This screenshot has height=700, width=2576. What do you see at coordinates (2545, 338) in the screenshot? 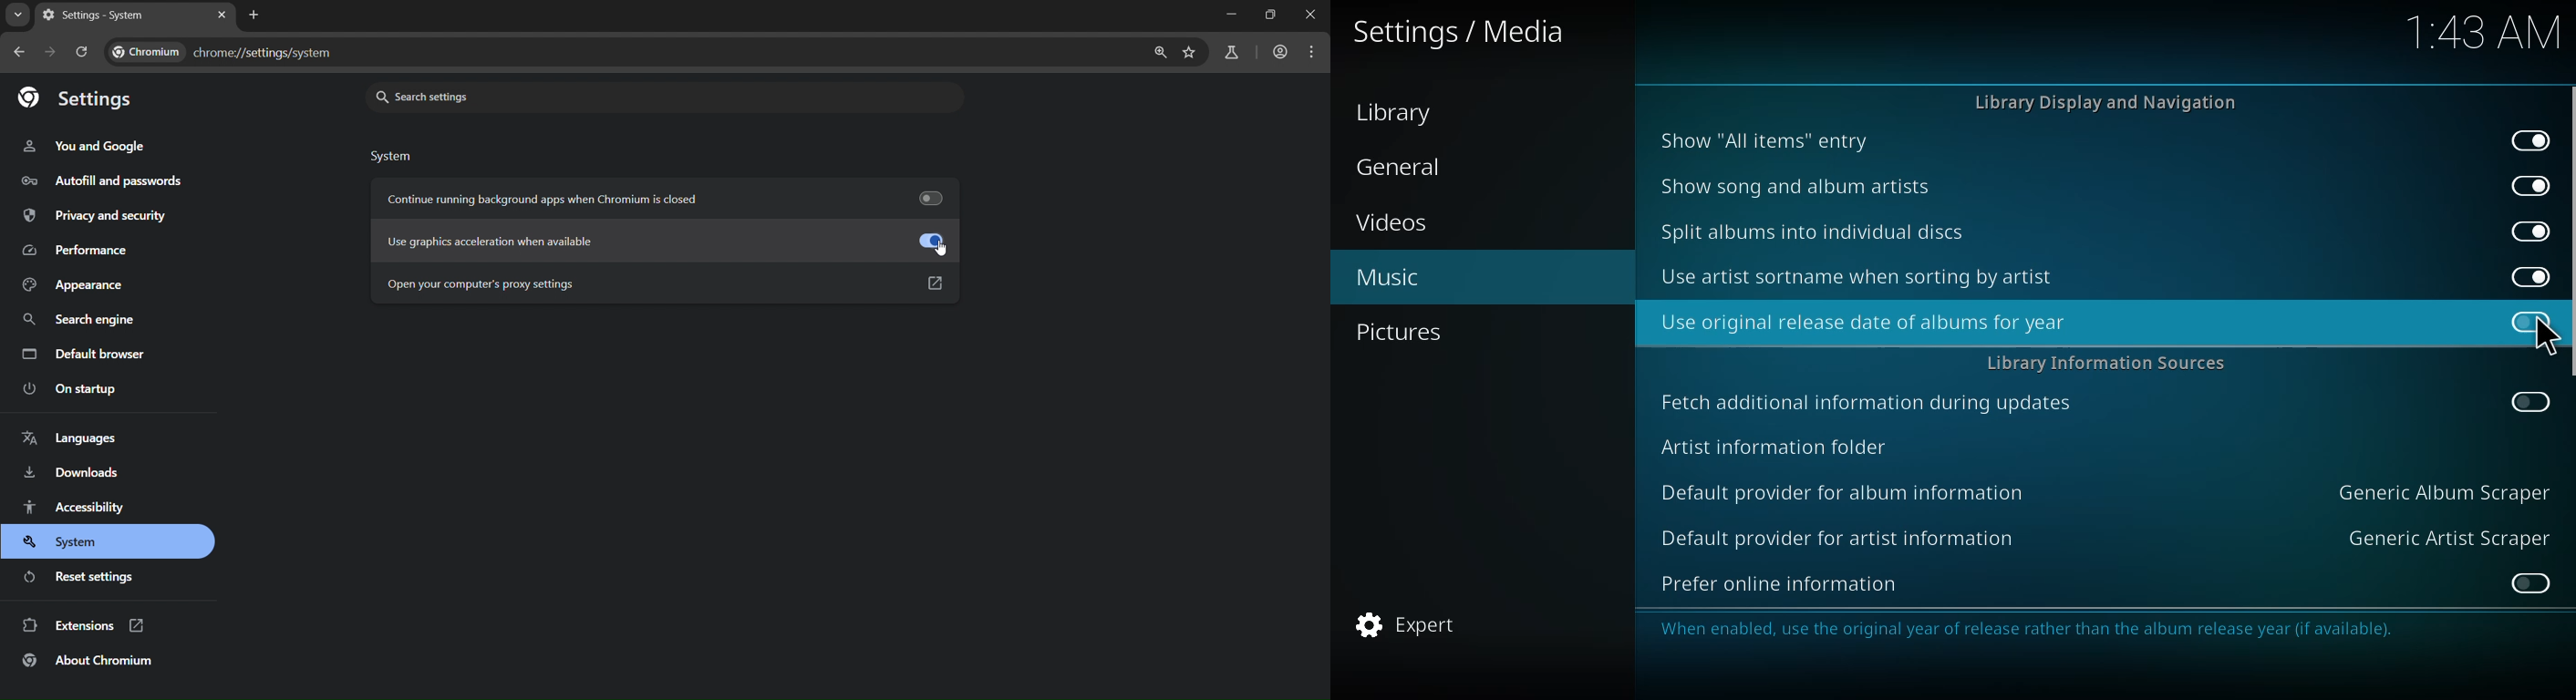
I see `cursor` at bounding box center [2545, 338].